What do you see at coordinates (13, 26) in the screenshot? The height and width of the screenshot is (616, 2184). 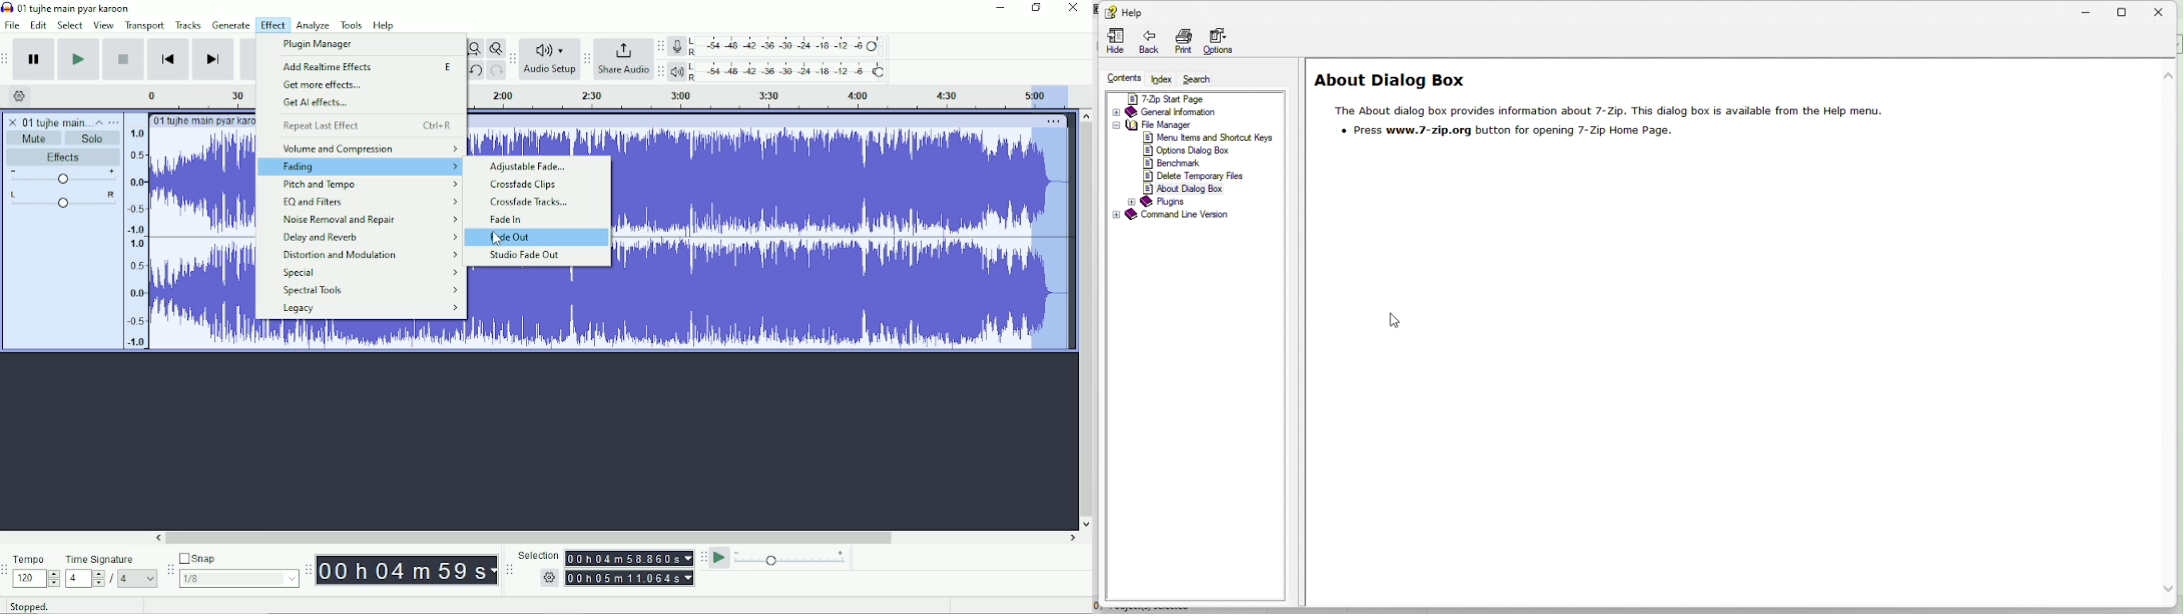 I see `File` at bounding box center [13, 26].